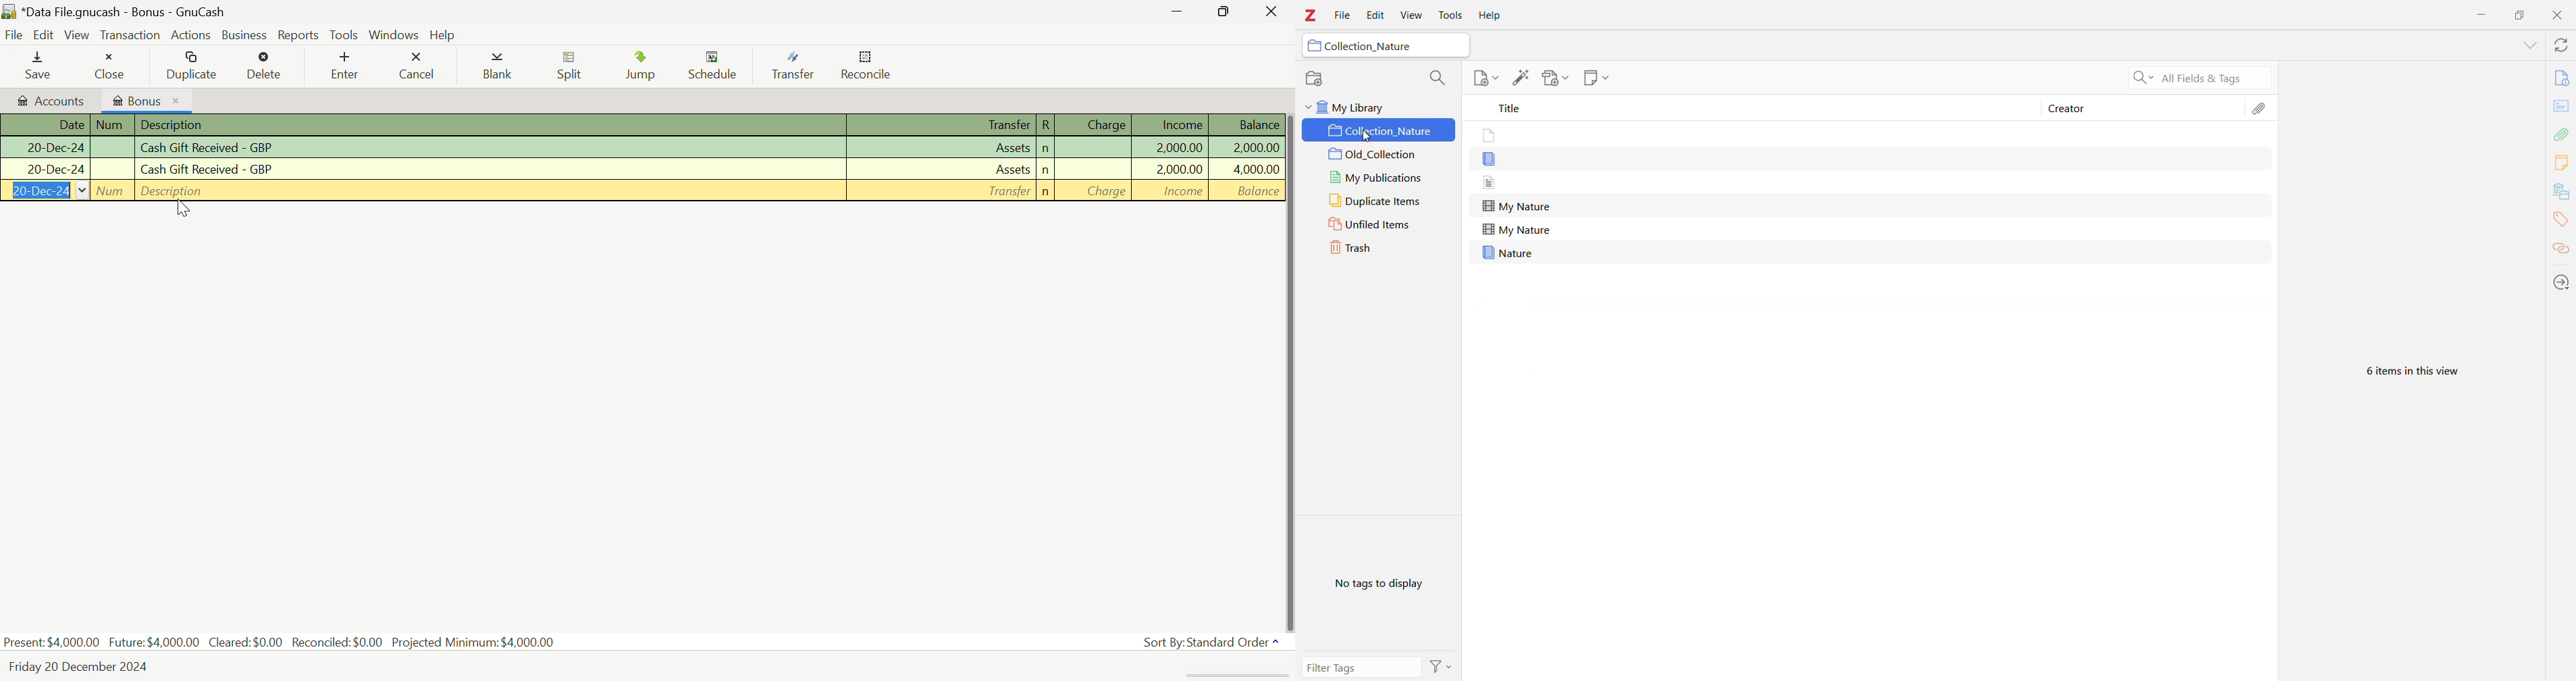 This screenshot has width=2576, height=700. I want to click on Add Attachment, so click(1556, 79).